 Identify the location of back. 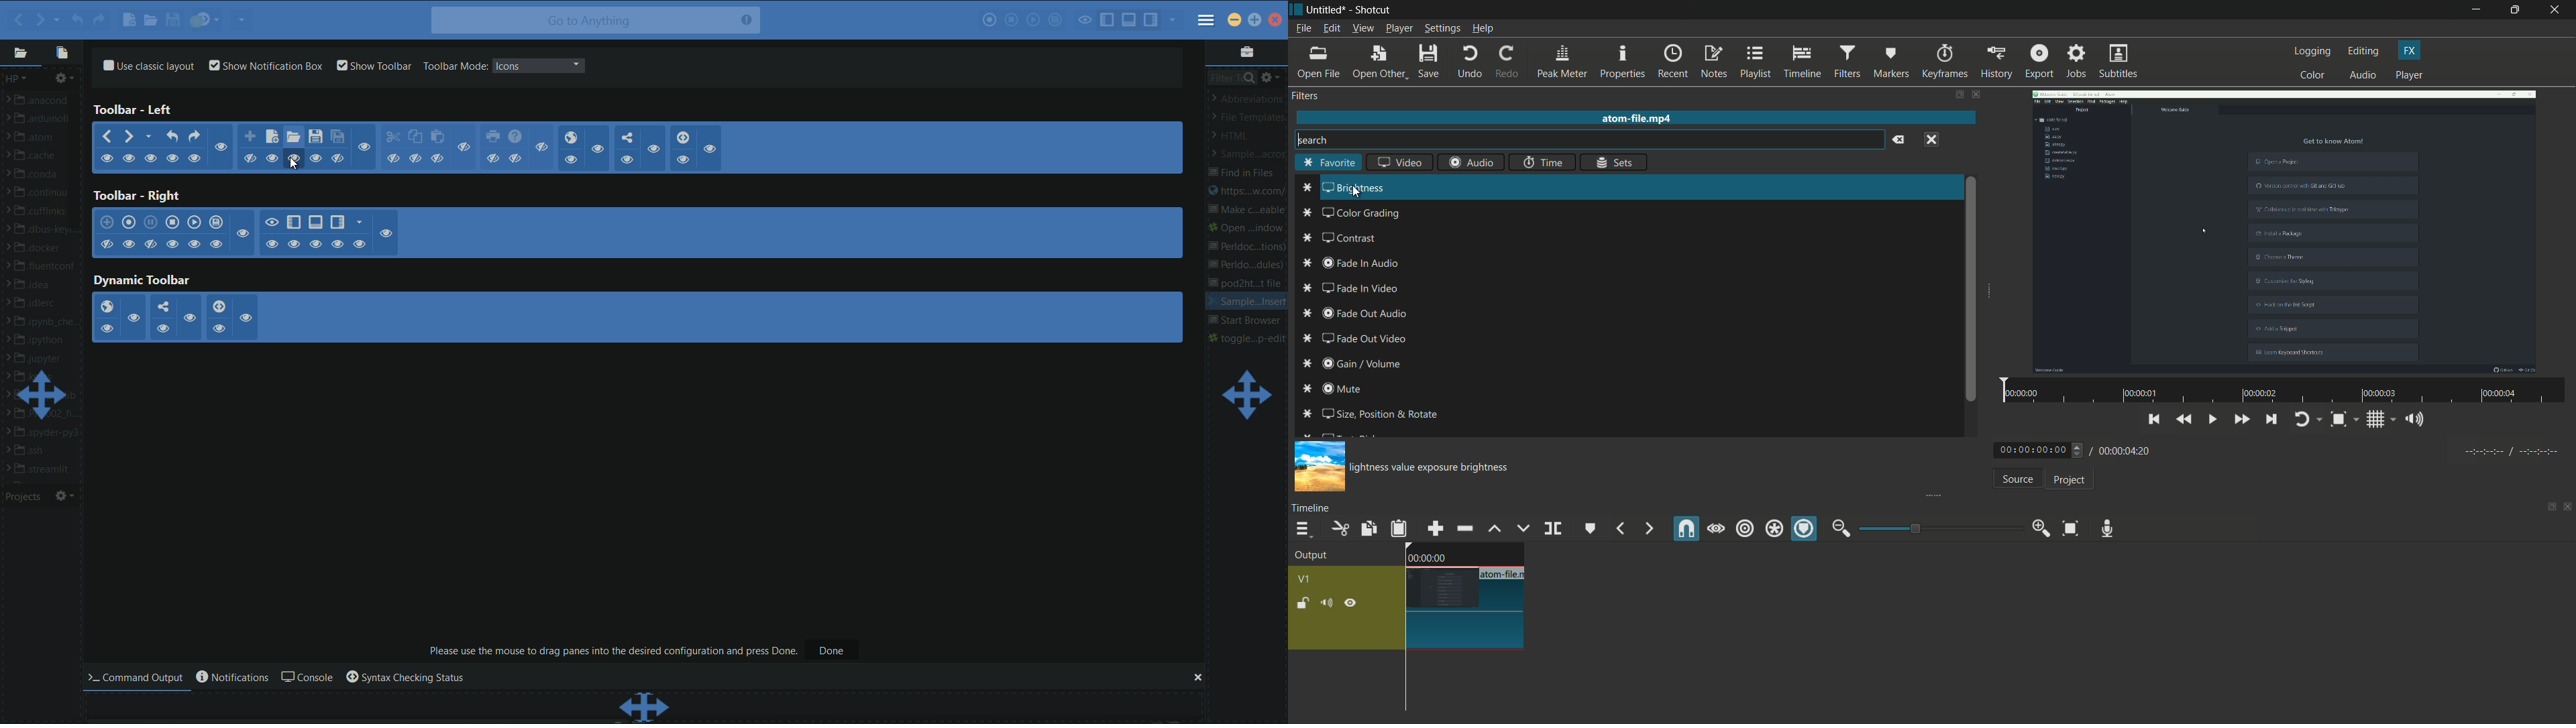
(105, 137).